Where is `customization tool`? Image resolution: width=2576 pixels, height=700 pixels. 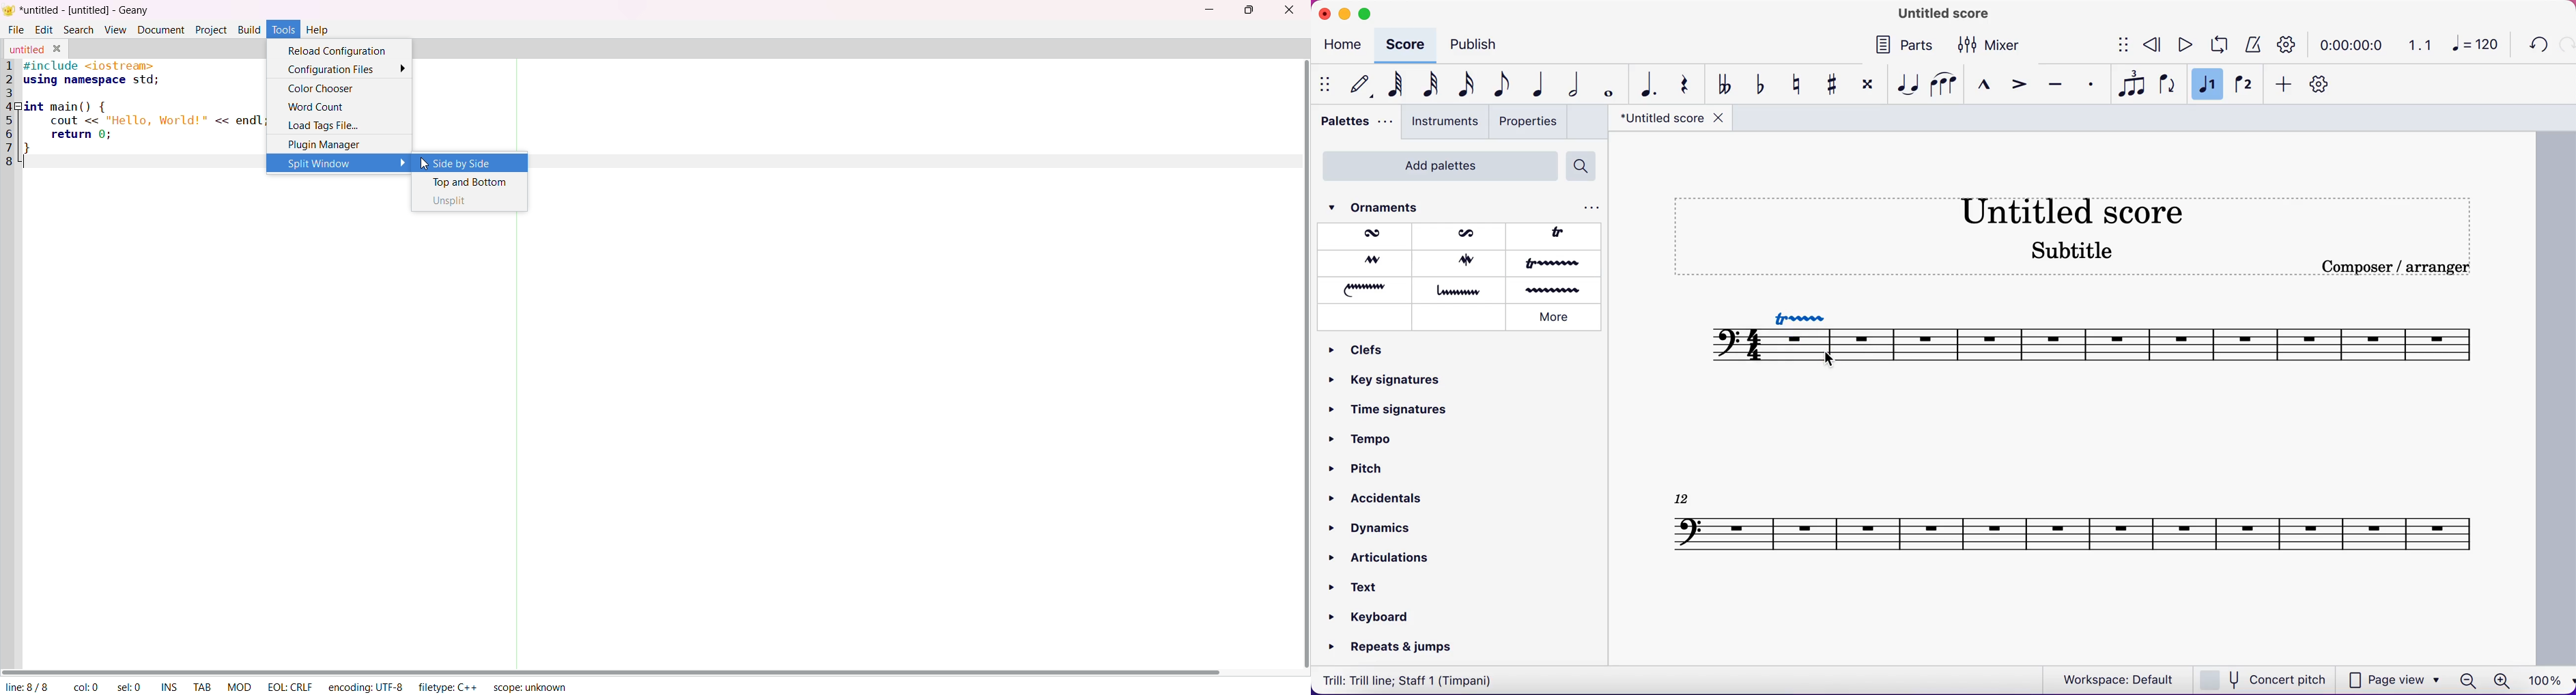
customization tool is located at coordinates (2325, 85).